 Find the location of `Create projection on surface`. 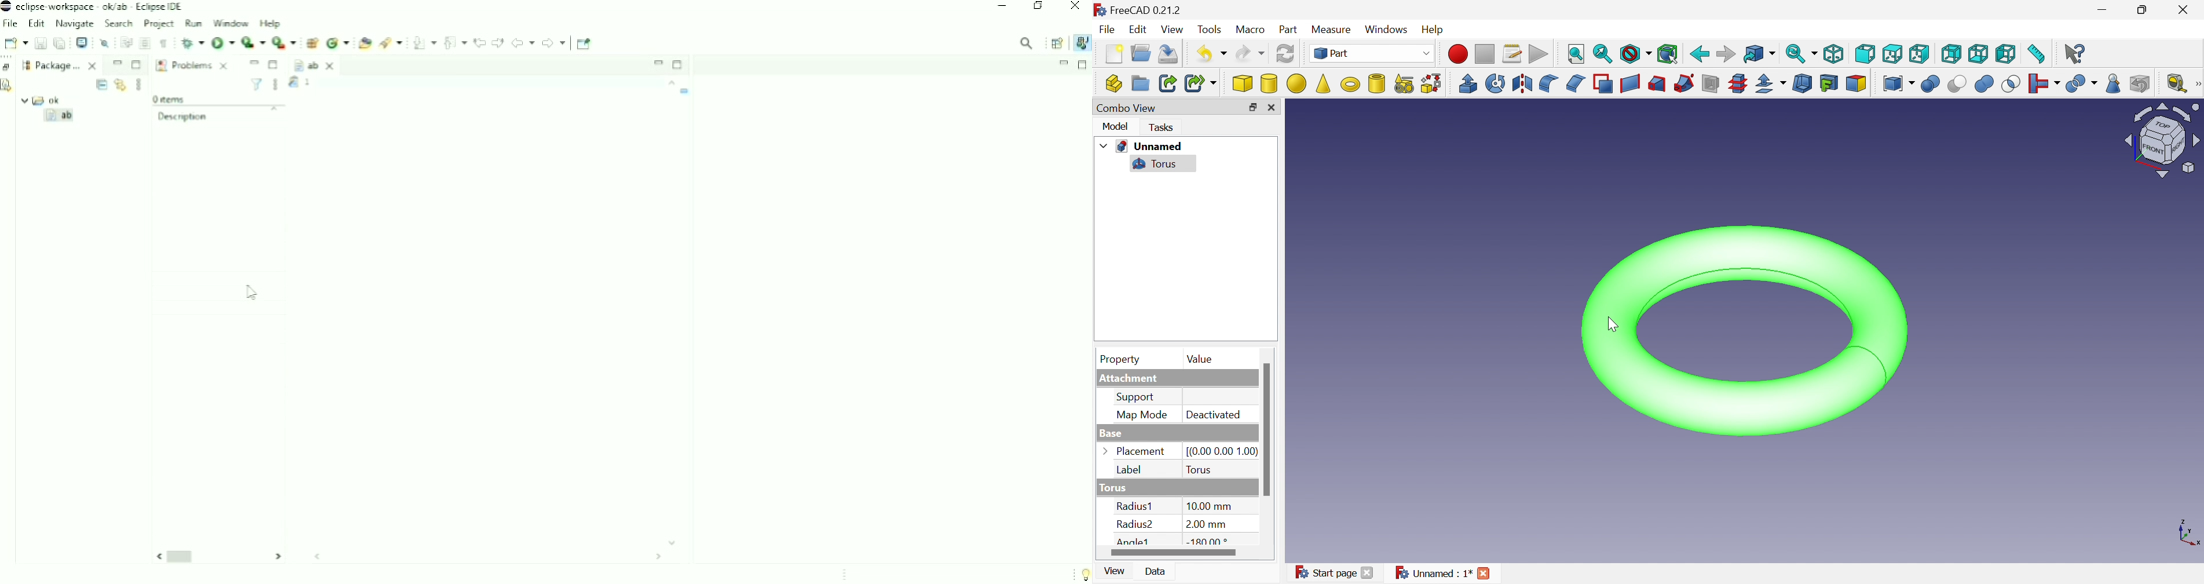

Create projection on surface is located at coordinates (1830, 84).